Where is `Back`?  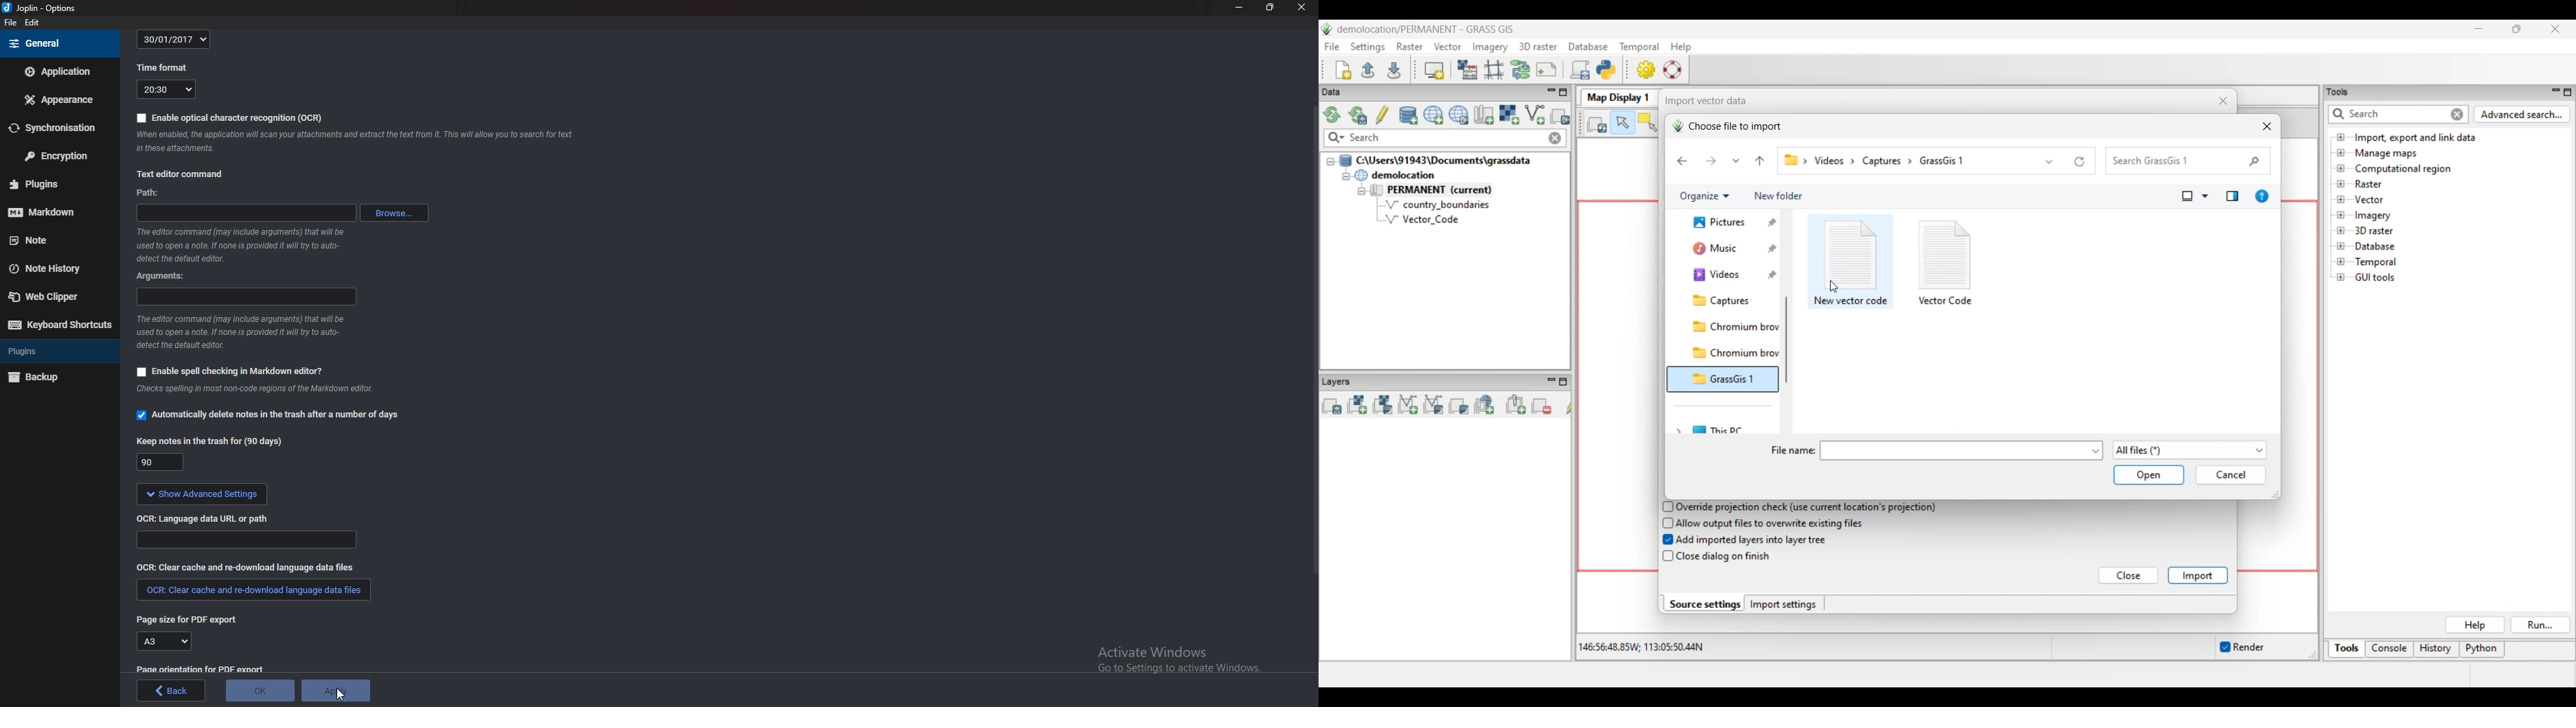
Back is located at coordinates (172, 691).